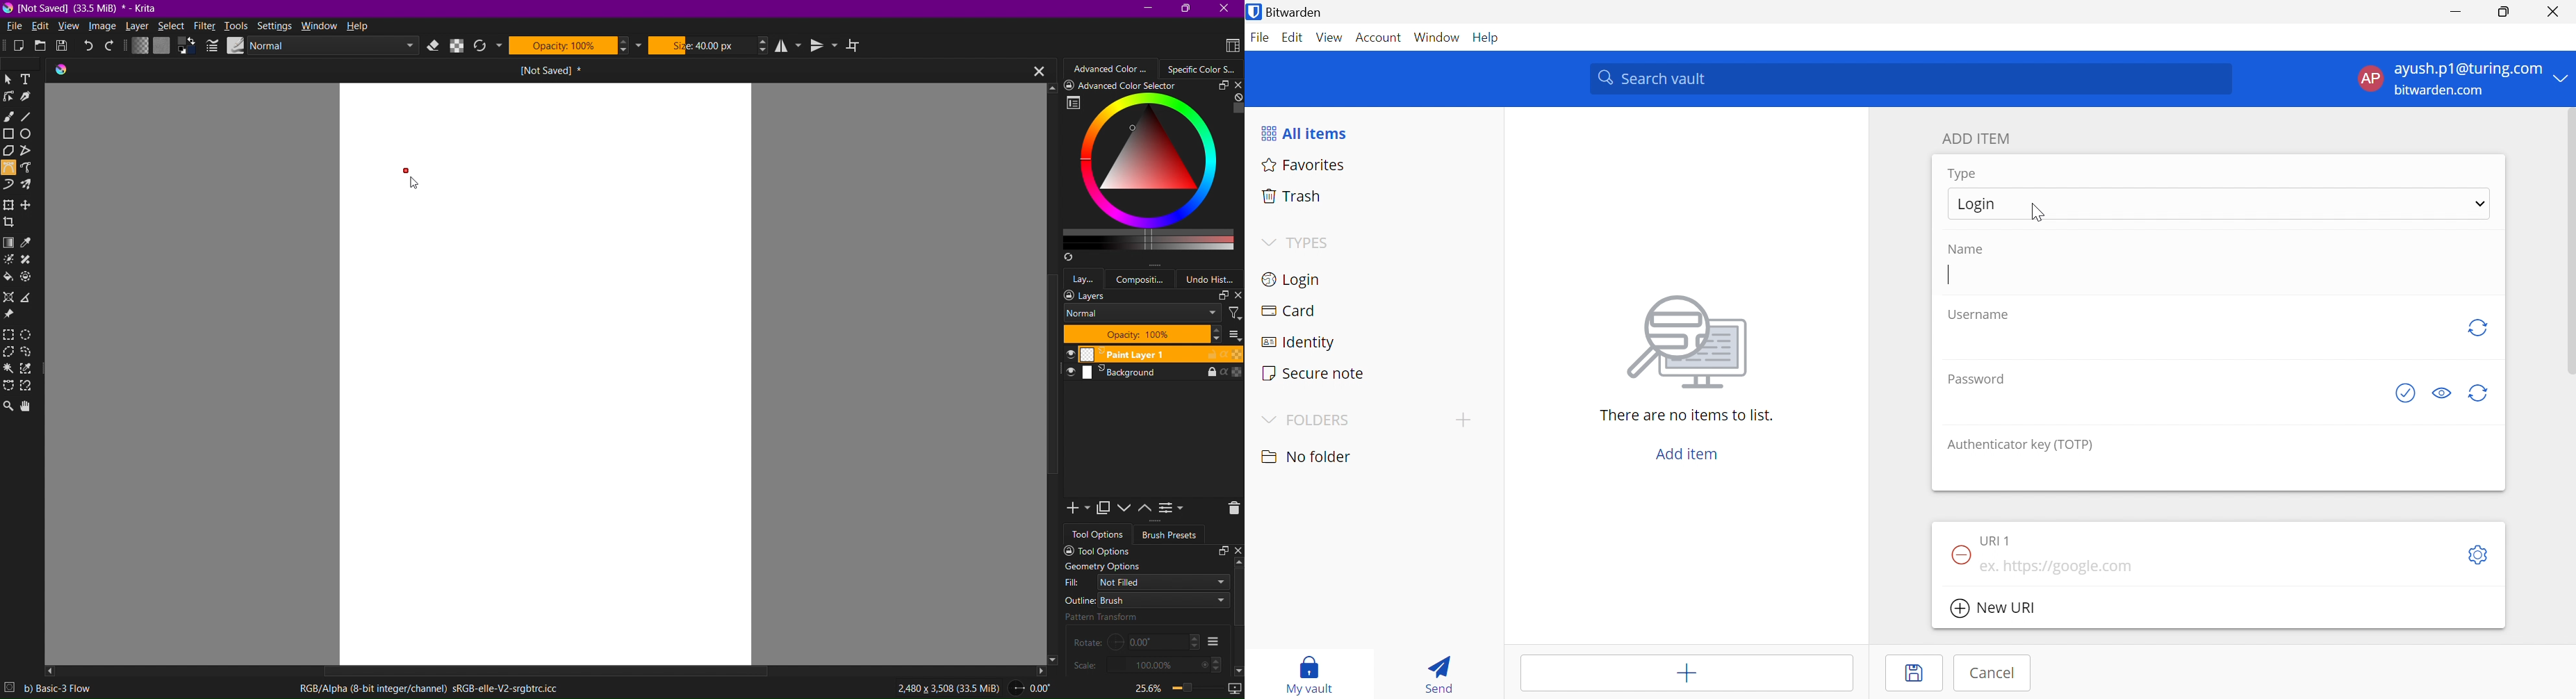  What do you see at coordinates (187, 47) in the screenshot?
I see `Set foreground and background colors` at bounding box center [187, 47].